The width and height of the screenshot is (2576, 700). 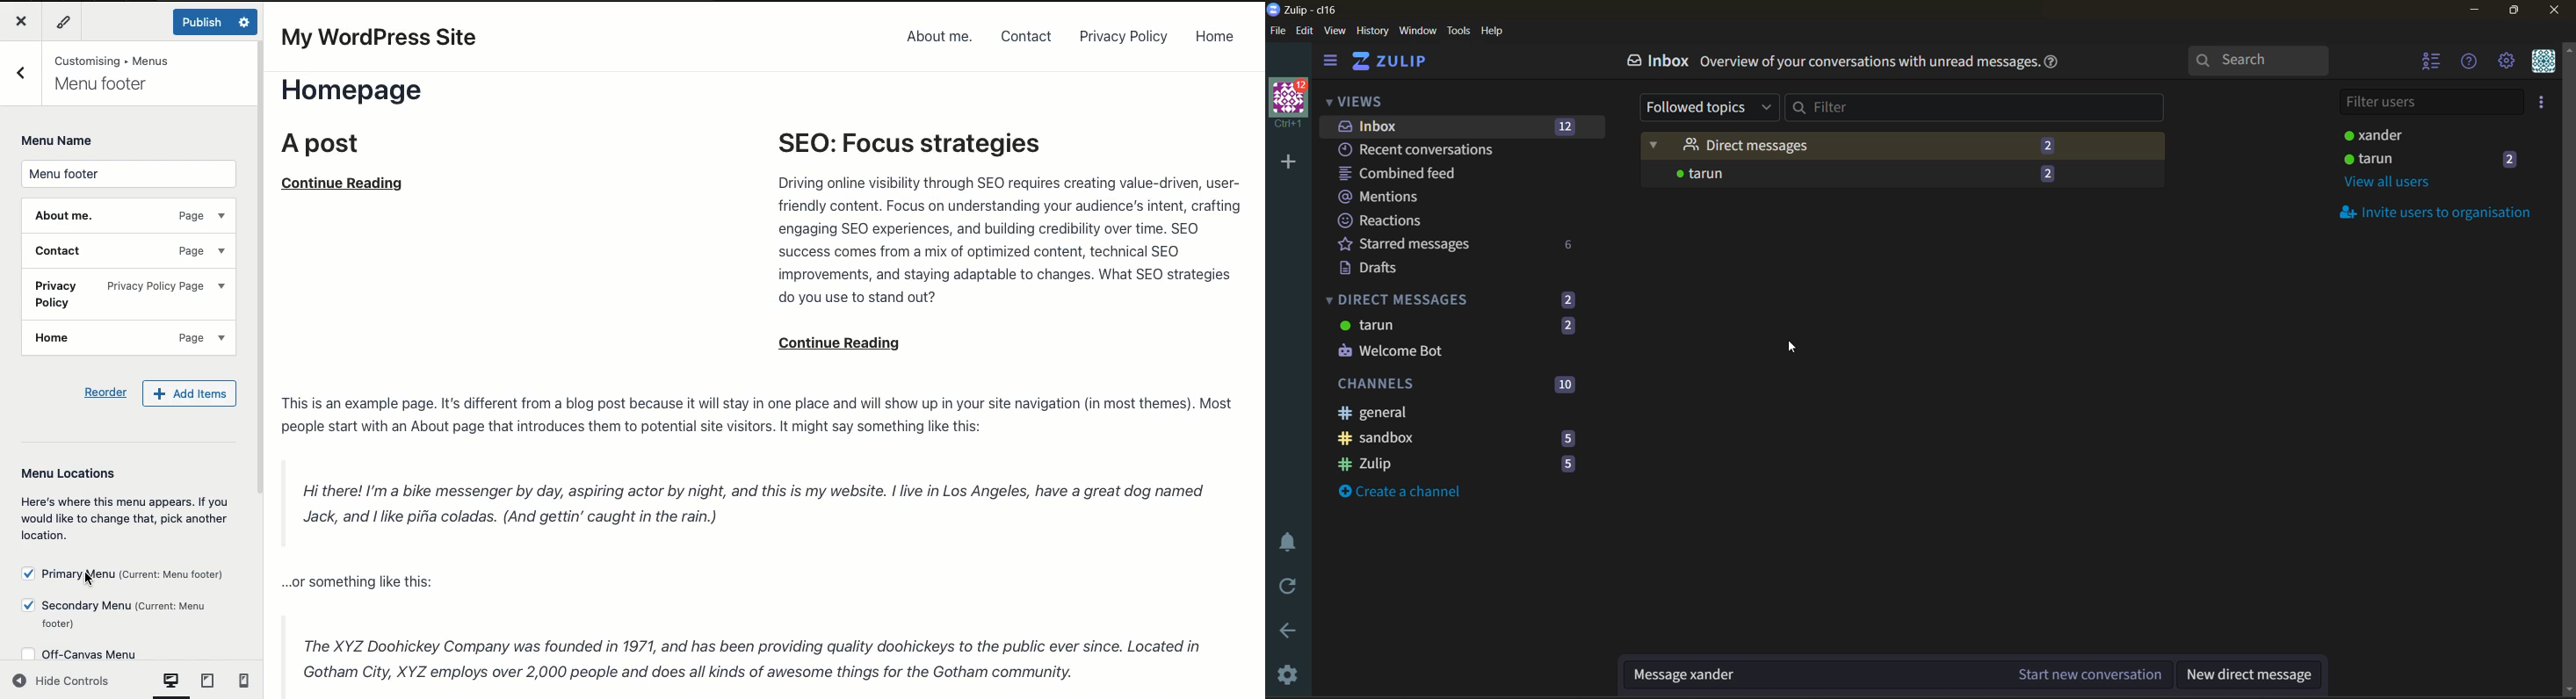 What do you see at coordinates (128, 296) in the screenshot?
I see `Privacy policy` at bounding box center [128, 296].